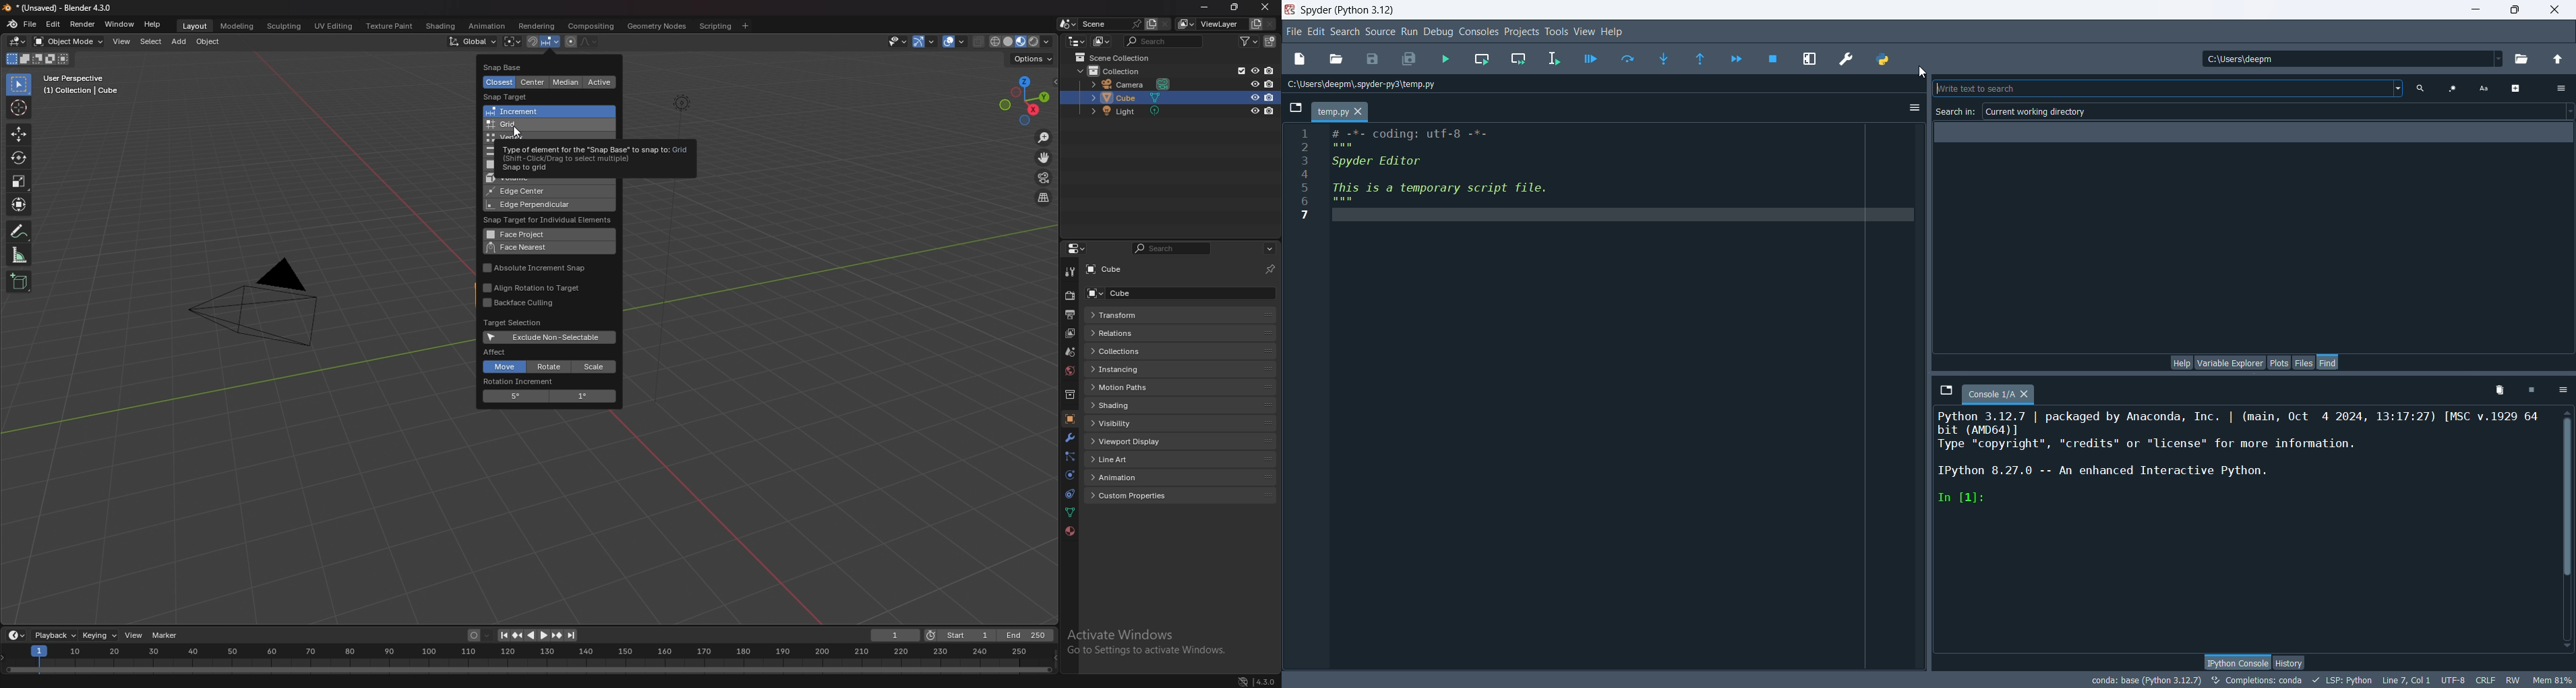 The height and width of the screenshot is (700, 2576). I want to click on files, so click(2302, 362).